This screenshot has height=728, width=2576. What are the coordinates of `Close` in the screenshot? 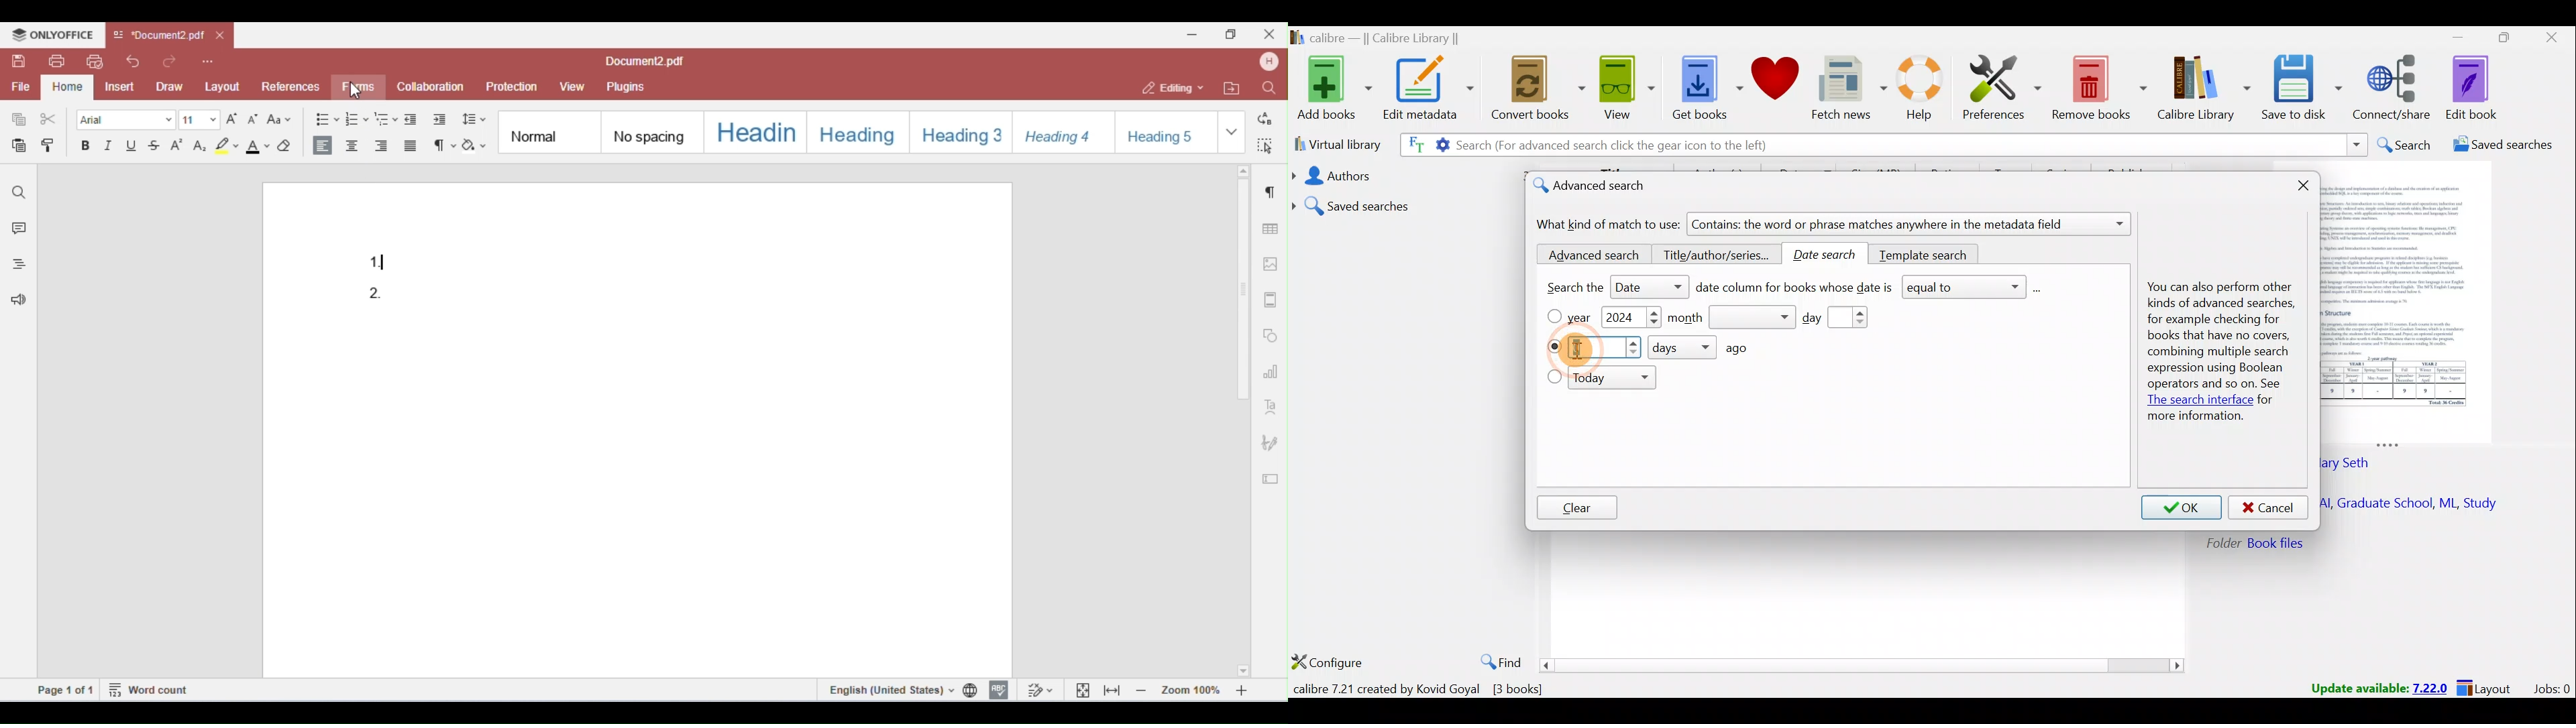 It's located at (2306, 188).